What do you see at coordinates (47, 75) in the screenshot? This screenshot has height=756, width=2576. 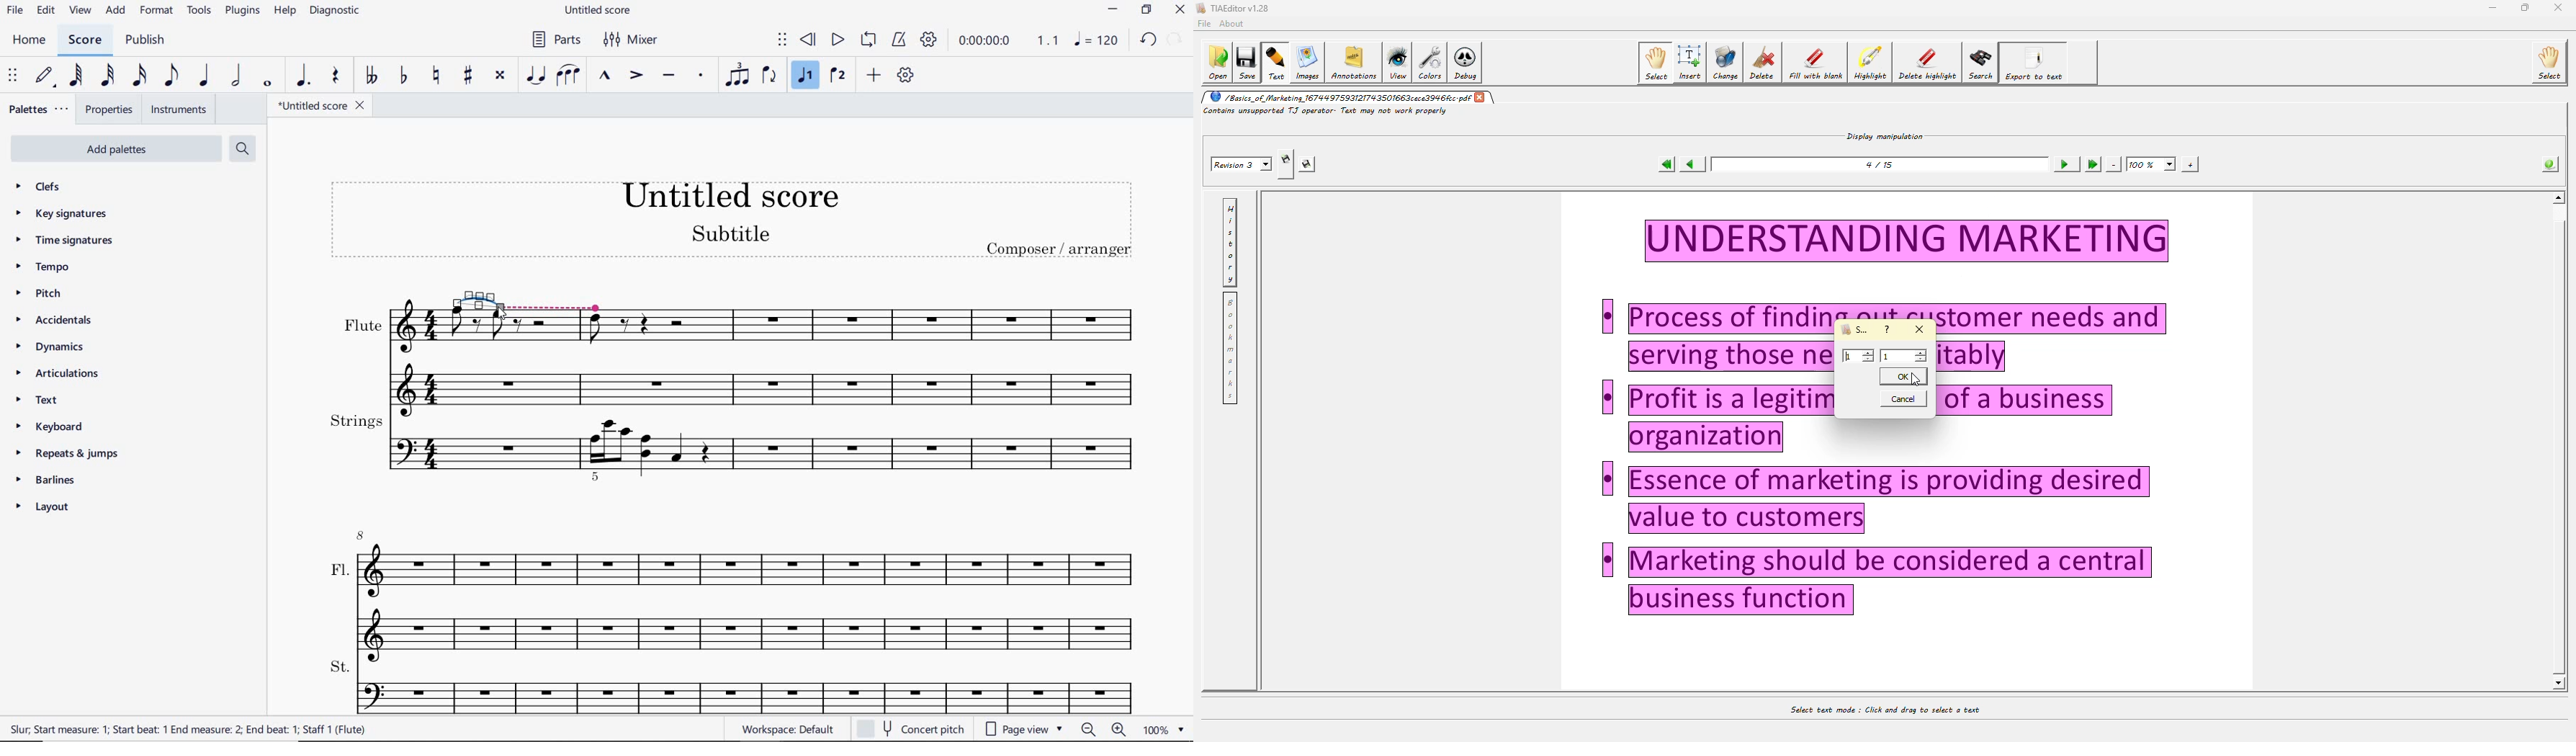 I see `DEFAULT (STEP TIME)` at bounding box center [47, 75].